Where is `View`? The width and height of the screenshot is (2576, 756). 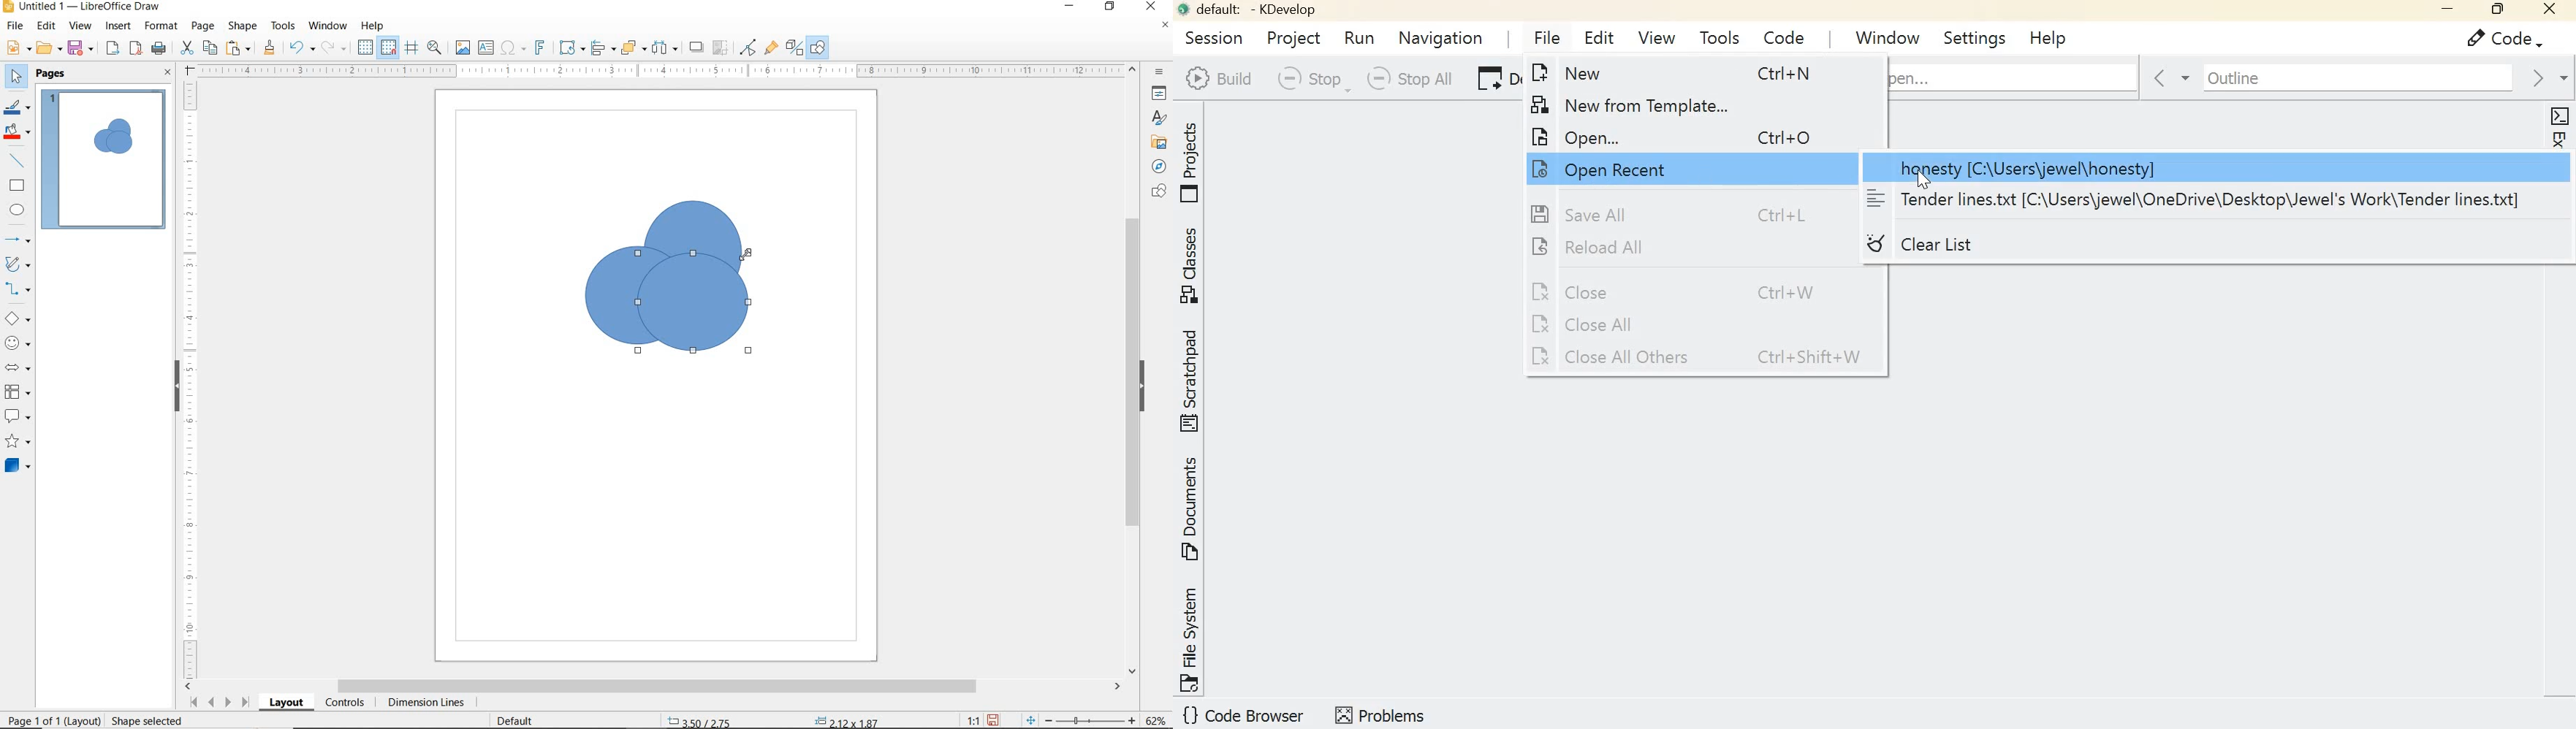
View is located at coordinates (1656, 37).